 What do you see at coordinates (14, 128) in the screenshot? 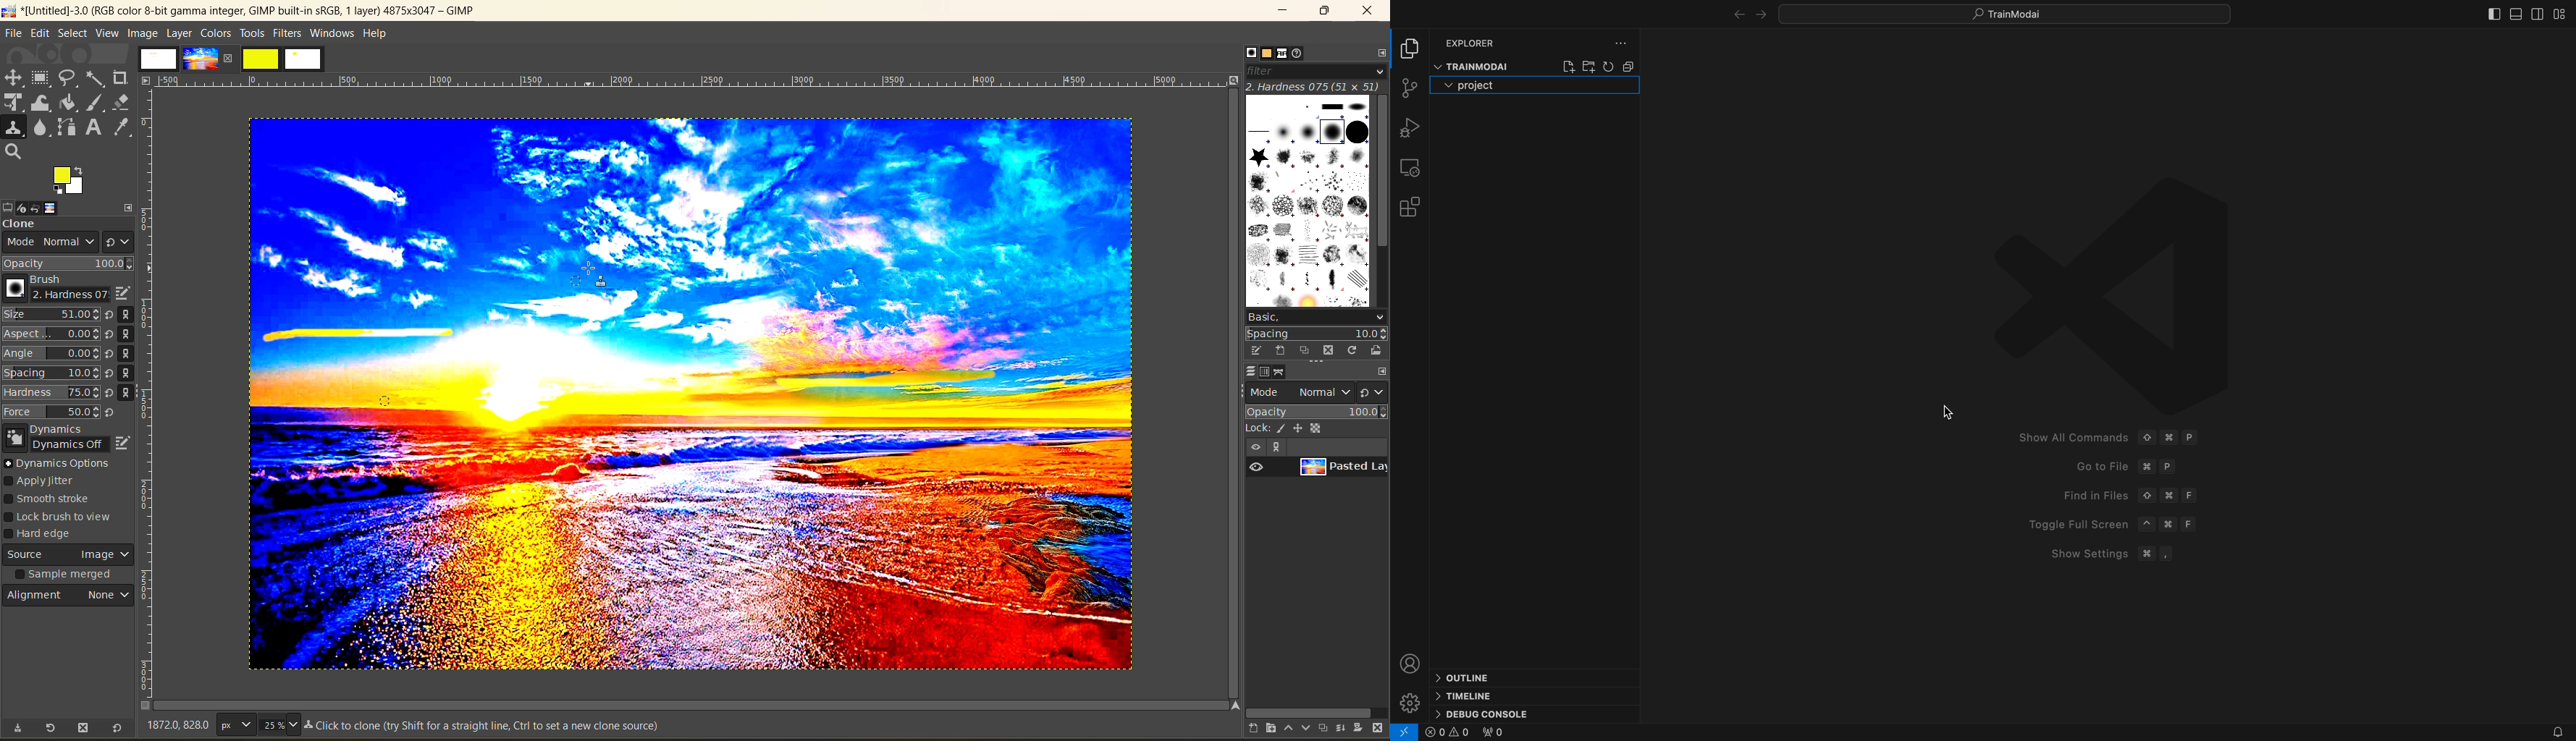
I see `clone tool` at bounding box center [14, 128].